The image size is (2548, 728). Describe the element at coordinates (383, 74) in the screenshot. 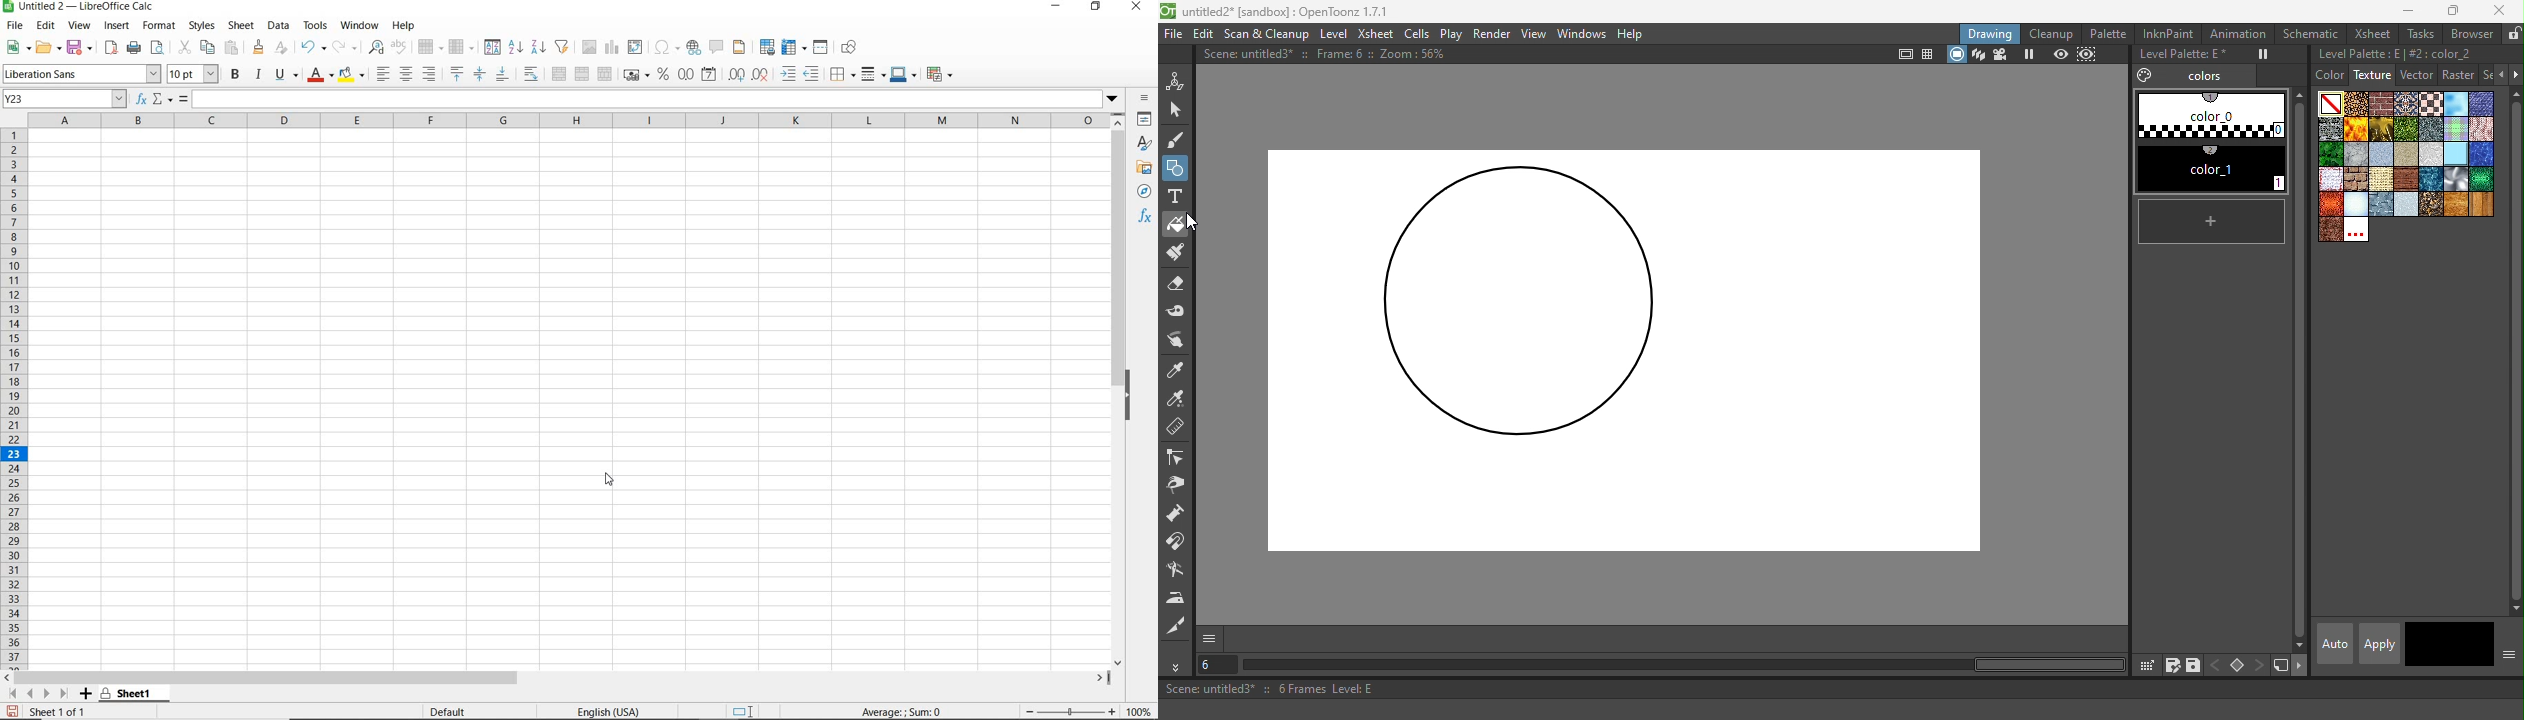

I see `ALIGN LEFT` at that location.